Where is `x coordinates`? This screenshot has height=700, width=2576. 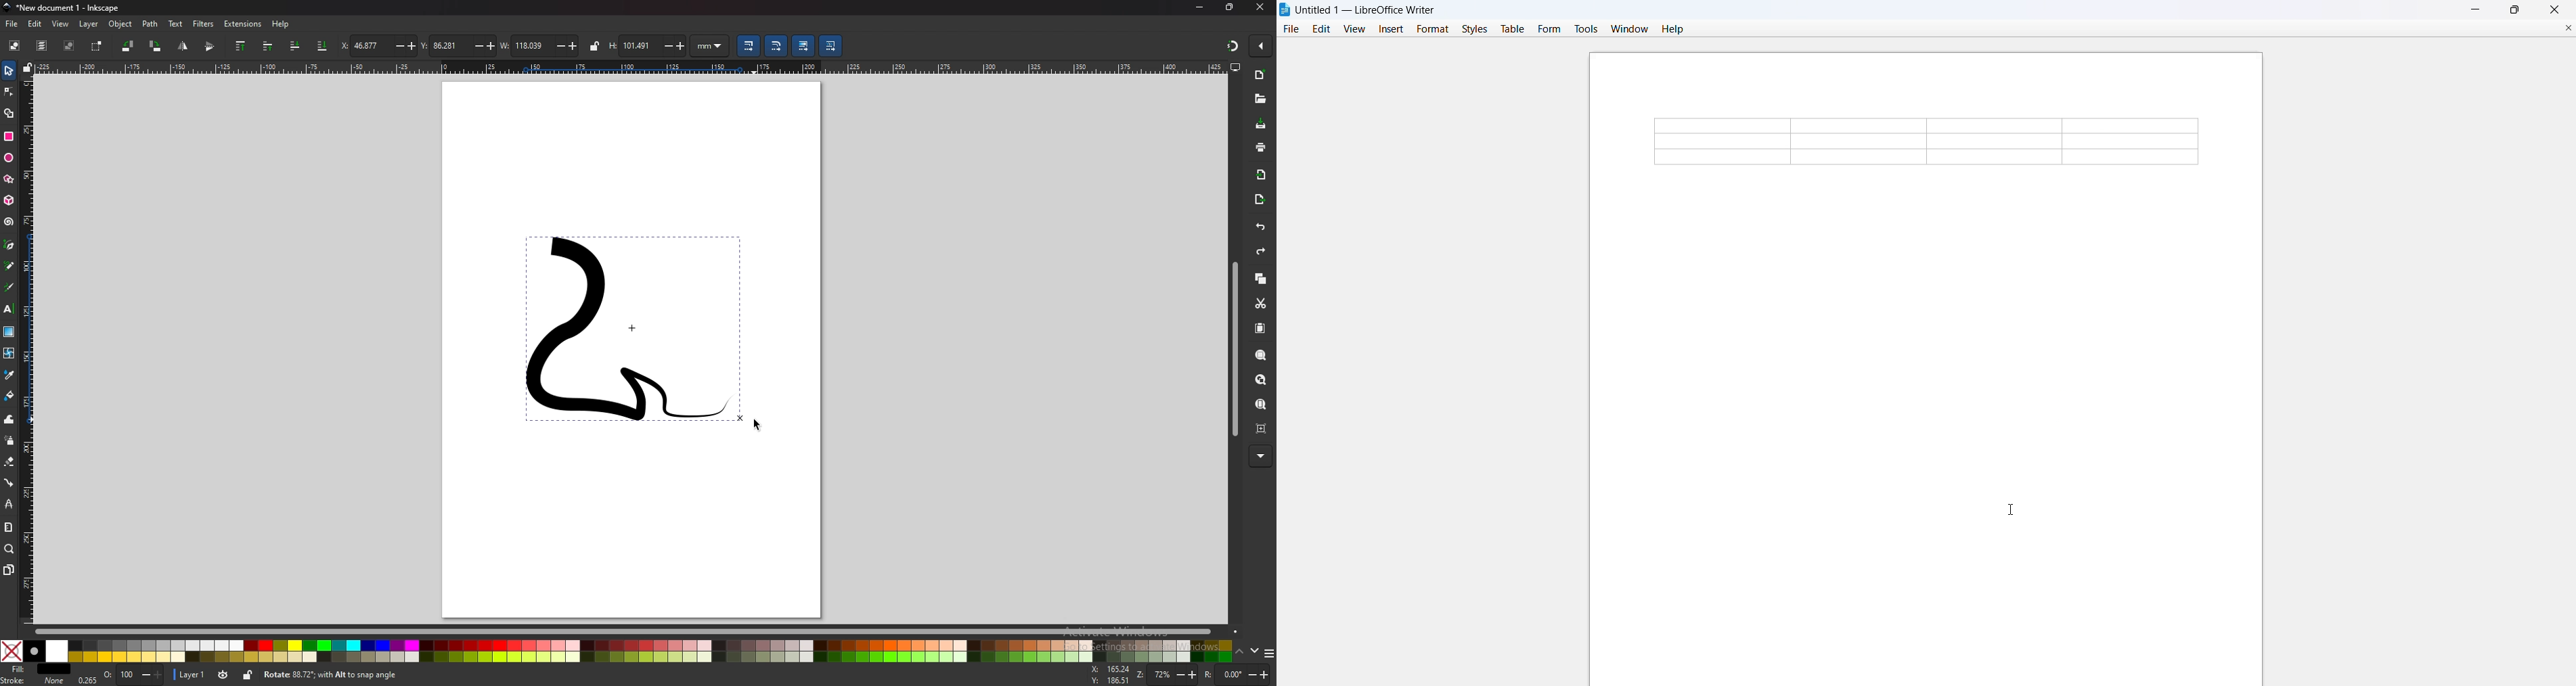
x coordinates is located at coordinates (378, 45).